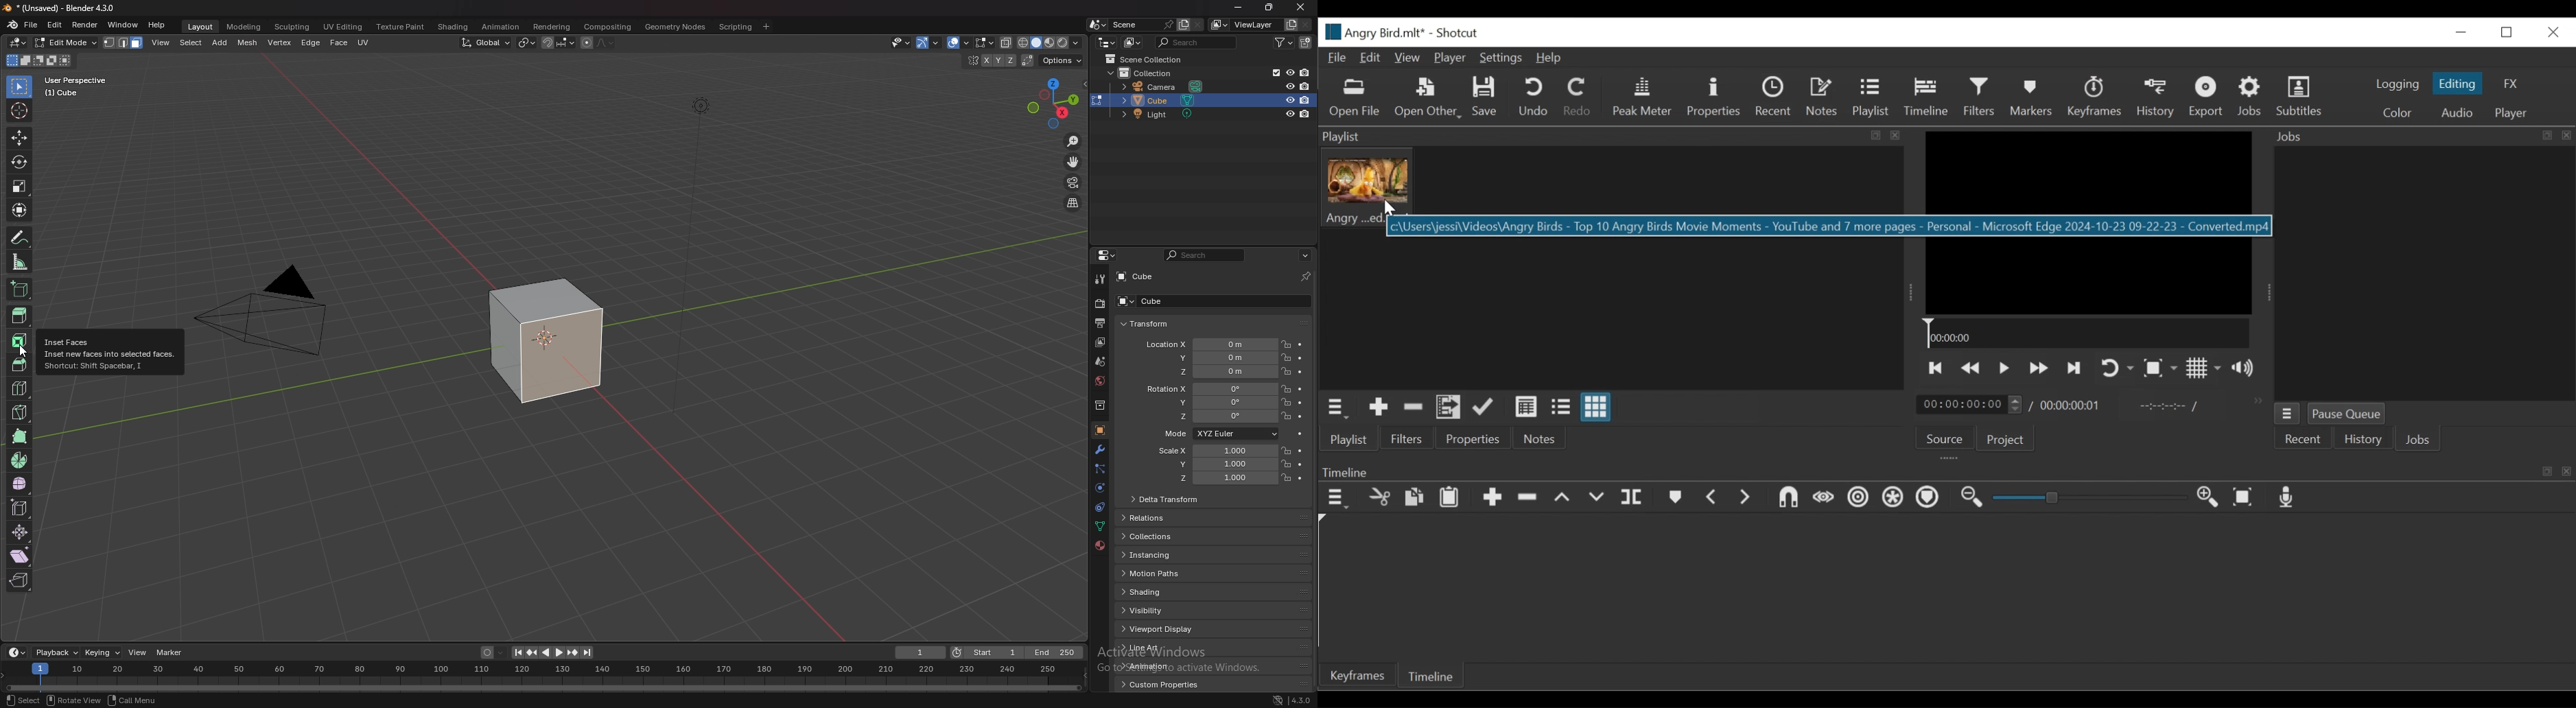 The height and width of the screenshot is (728, 2576). I want to click on Redo, so click(1576, 96).